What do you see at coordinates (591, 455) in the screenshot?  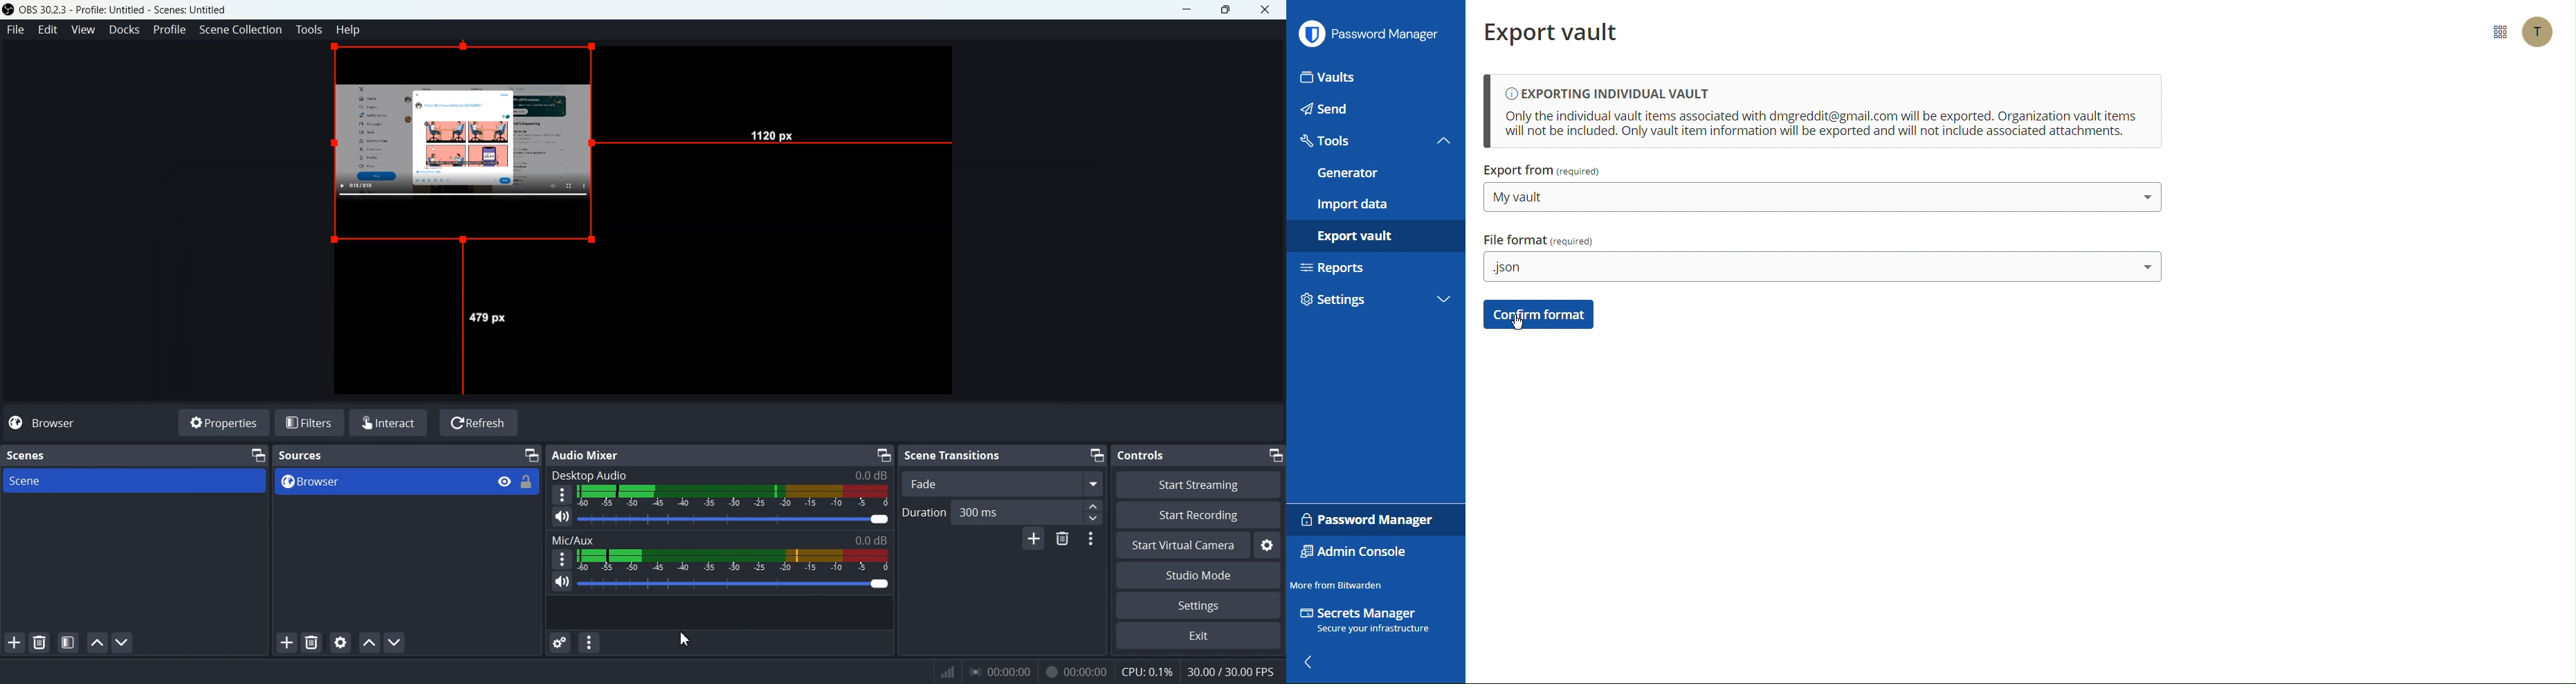 I see `Audio Mixer` at bounding box center [591, 455].